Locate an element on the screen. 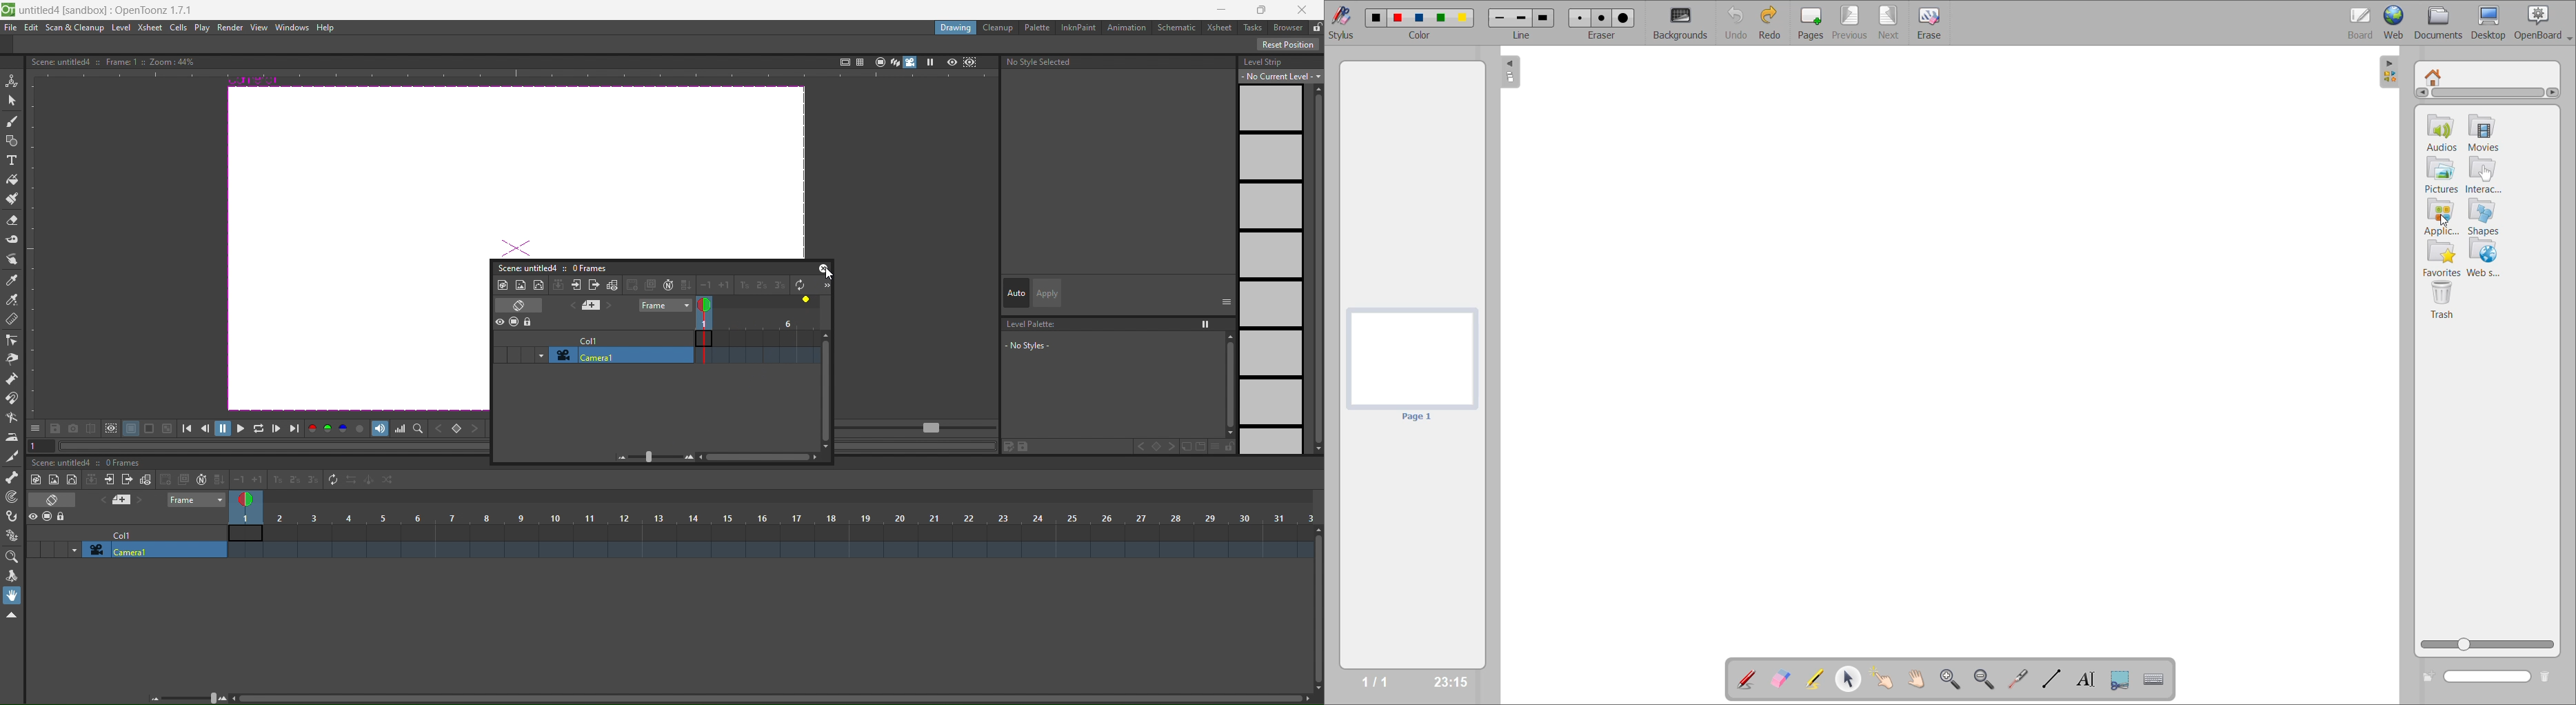 The width and height of the screenshot is (2576, 728). untitledd [sandbox] :OpenToonz 1.7.1 is located at coordinates (108, 10).